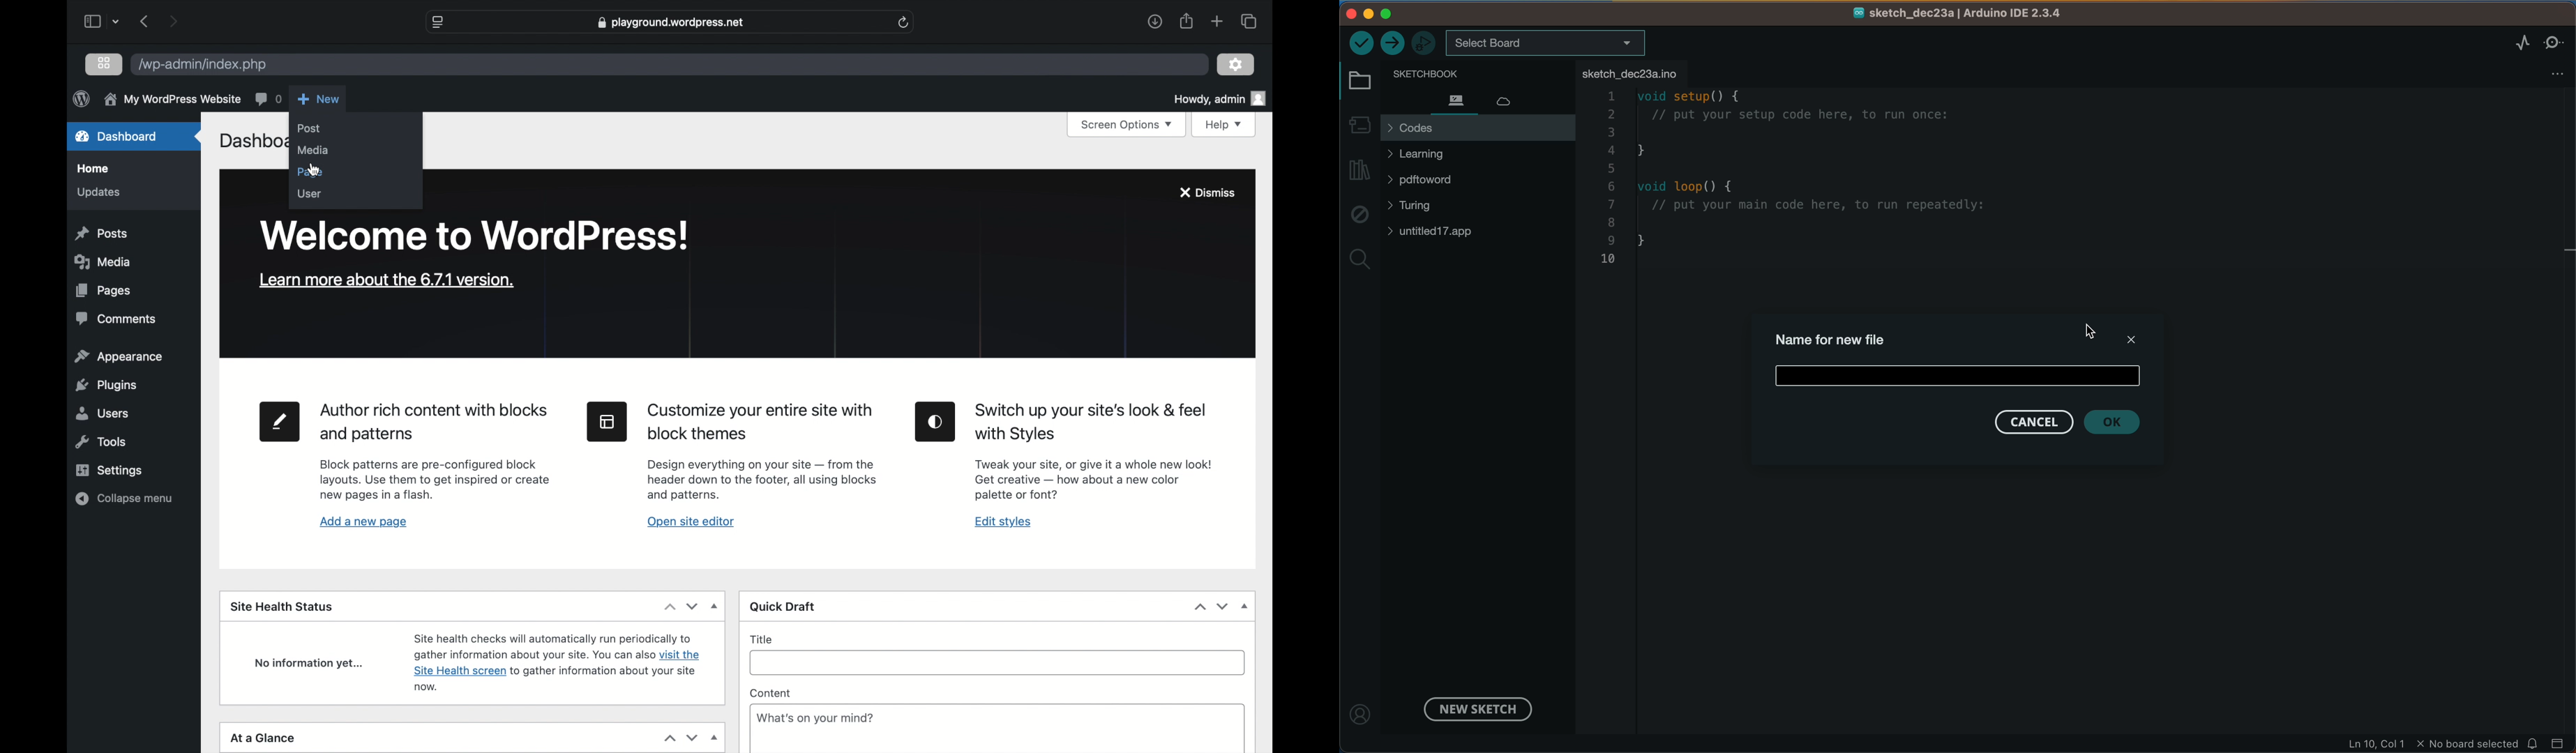  I want to click on learn more about the 6.7.1 version, so click(386, 280).